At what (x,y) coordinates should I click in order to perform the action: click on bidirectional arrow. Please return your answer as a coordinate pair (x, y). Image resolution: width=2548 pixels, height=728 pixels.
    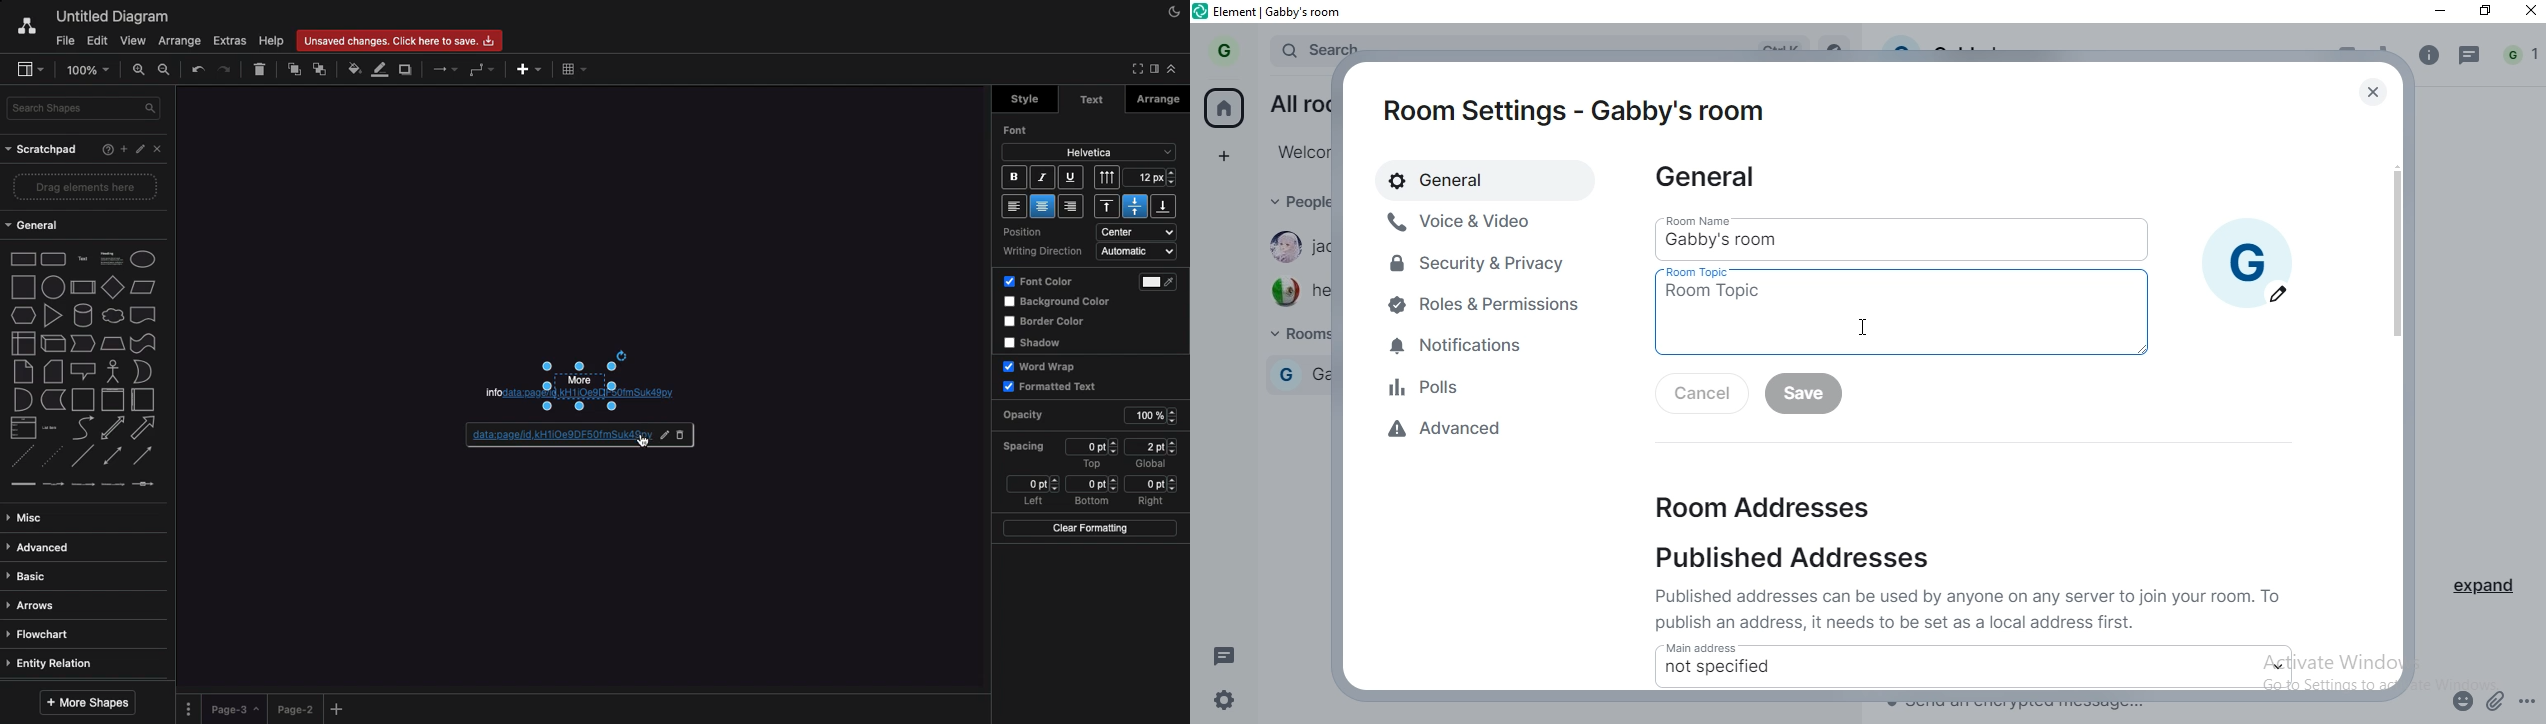
    Looking at the image, I should click on (112, 428).